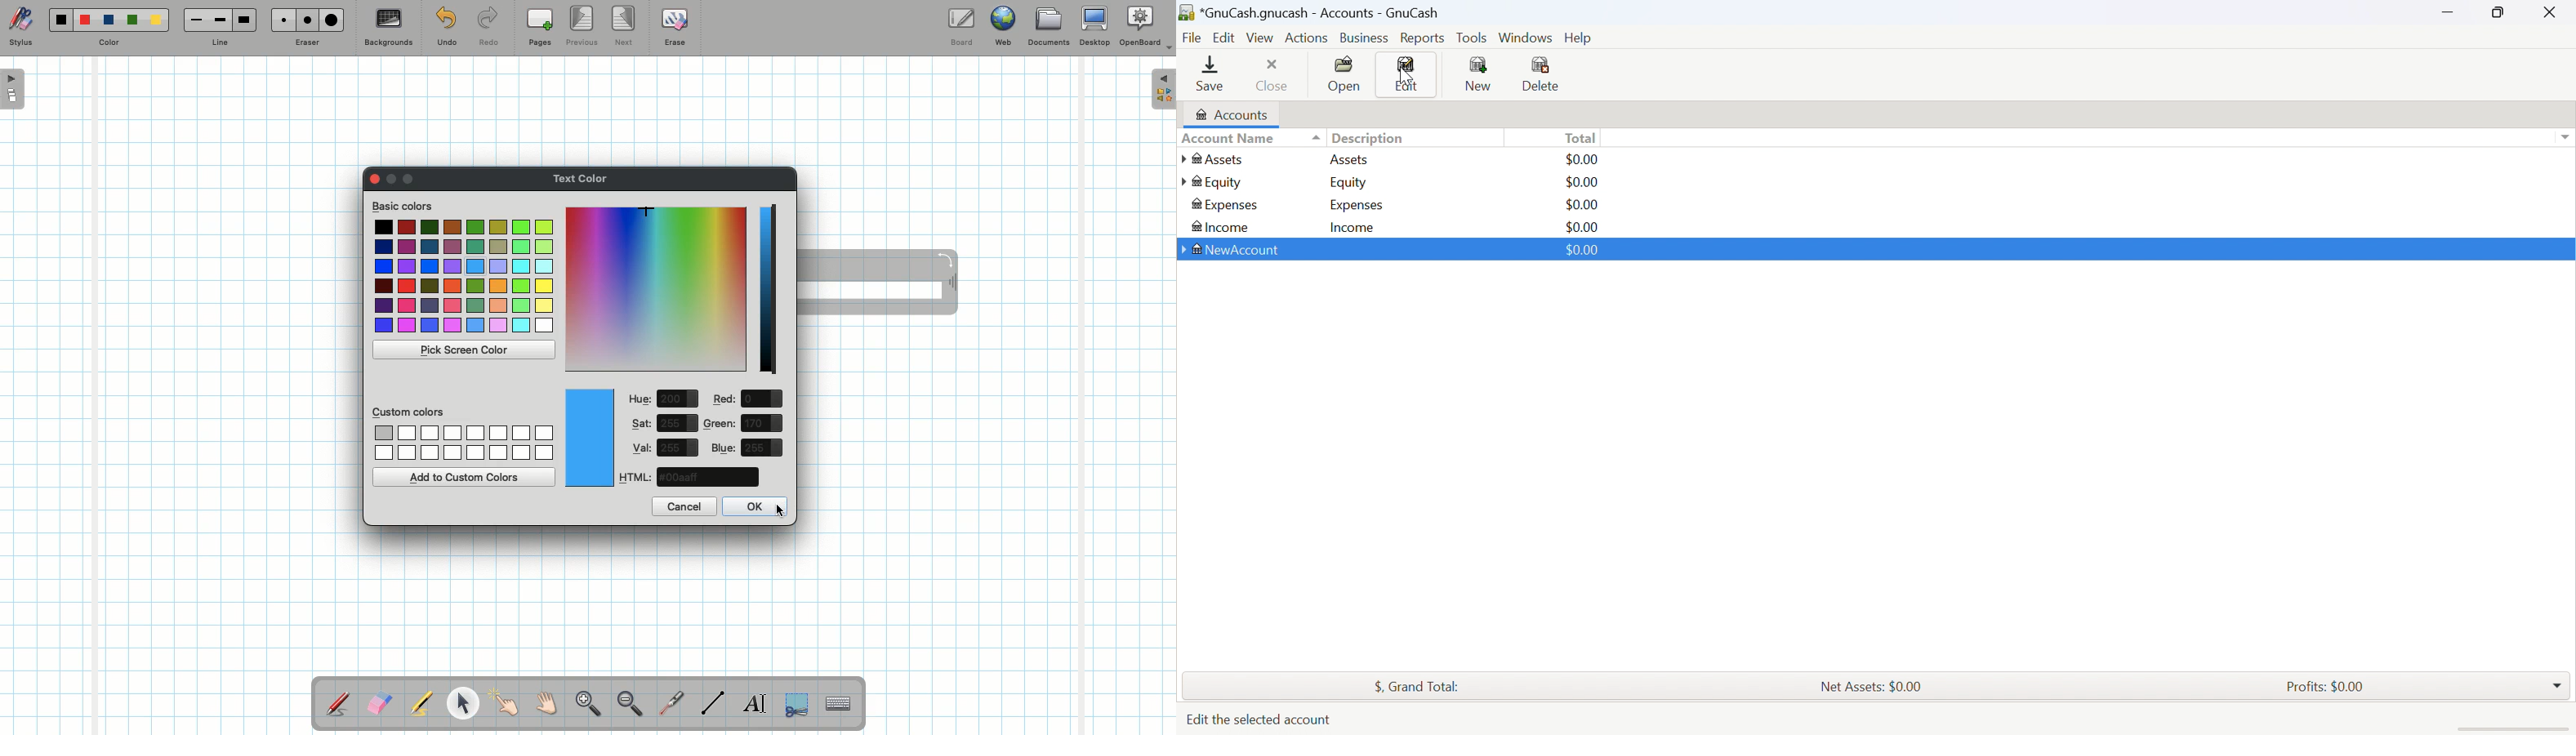 The image size is (2576, 756). I want to click on Actions, so click(1307, 38).